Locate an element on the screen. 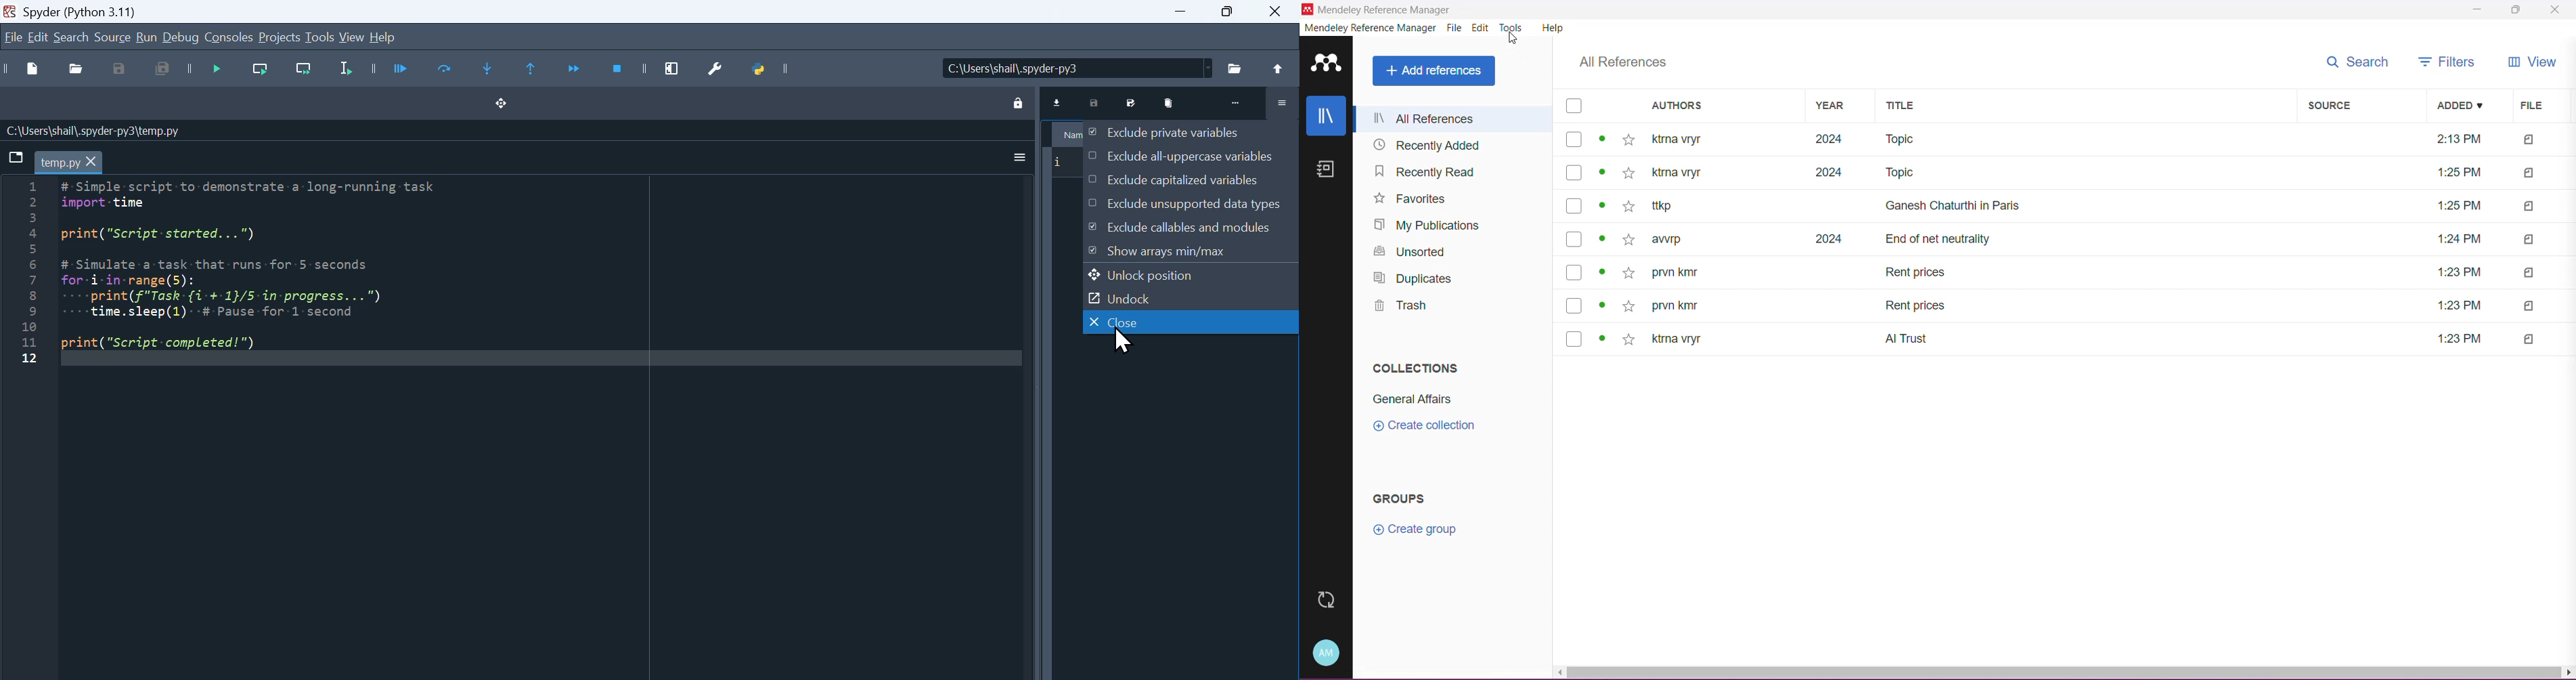 The height and width of the screenshot is (700, 2576). Search is located at coordinates (2357, 62).